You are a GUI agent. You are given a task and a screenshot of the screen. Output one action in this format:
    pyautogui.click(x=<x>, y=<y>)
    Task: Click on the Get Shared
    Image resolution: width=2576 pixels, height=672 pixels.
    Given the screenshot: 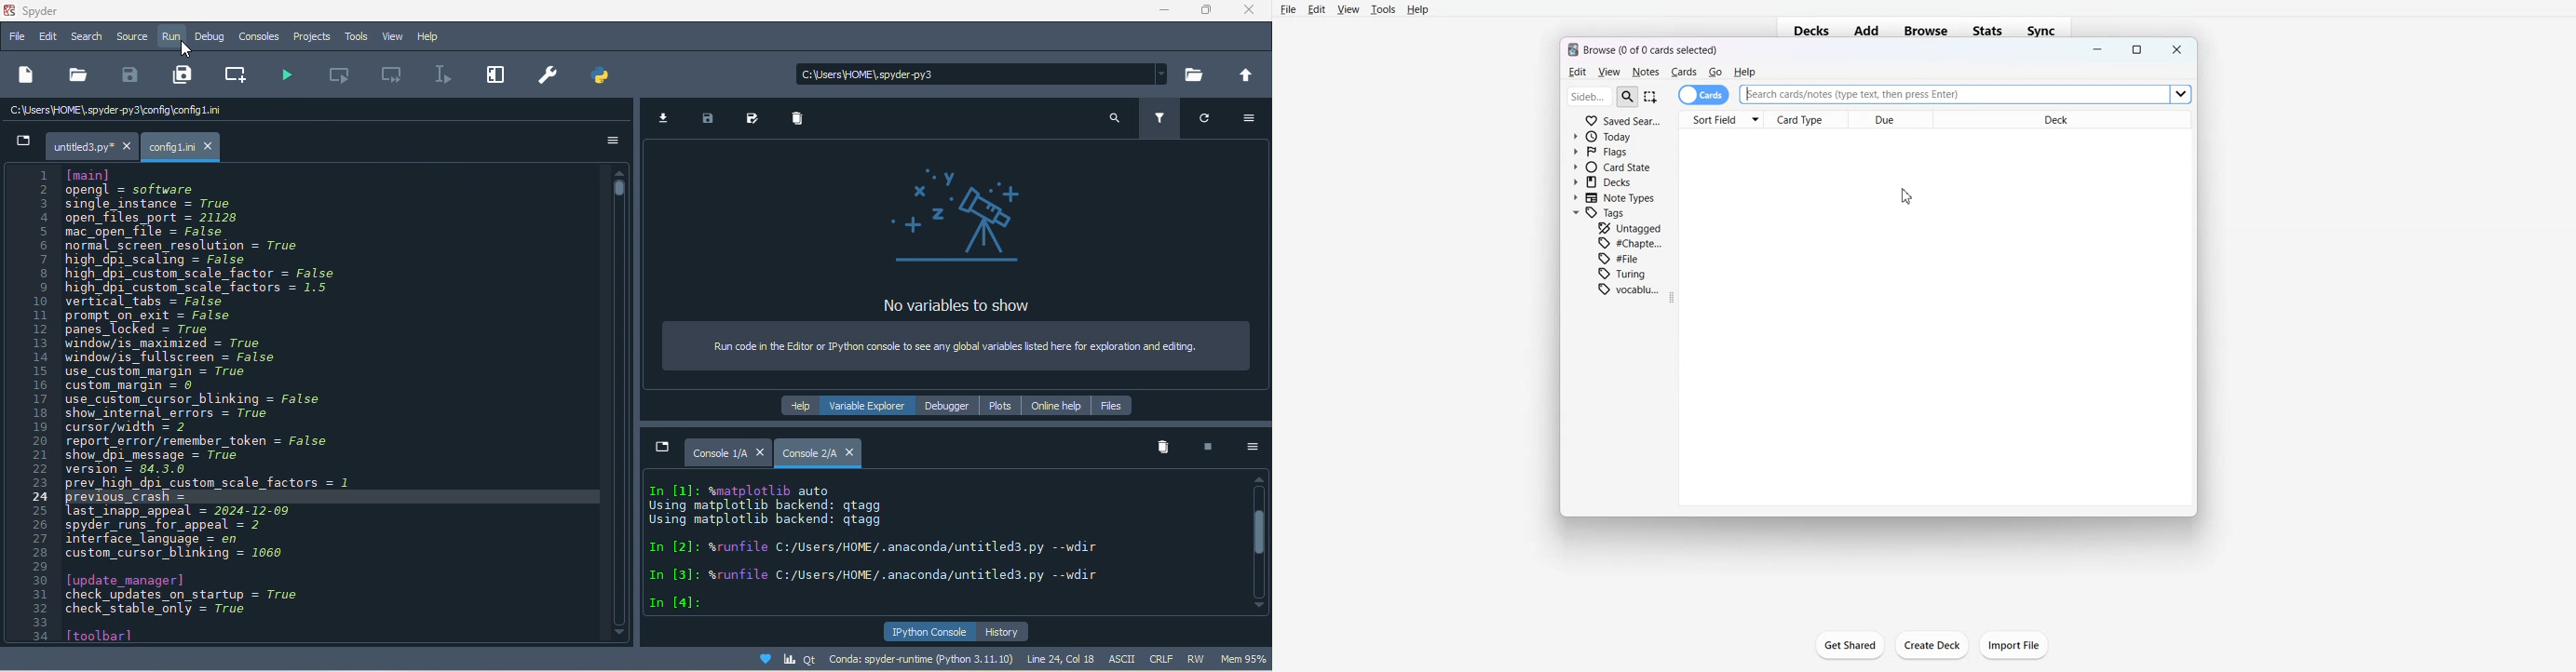 What is the action you would take?
    pyautogui.click(x=1849, y=645)
    